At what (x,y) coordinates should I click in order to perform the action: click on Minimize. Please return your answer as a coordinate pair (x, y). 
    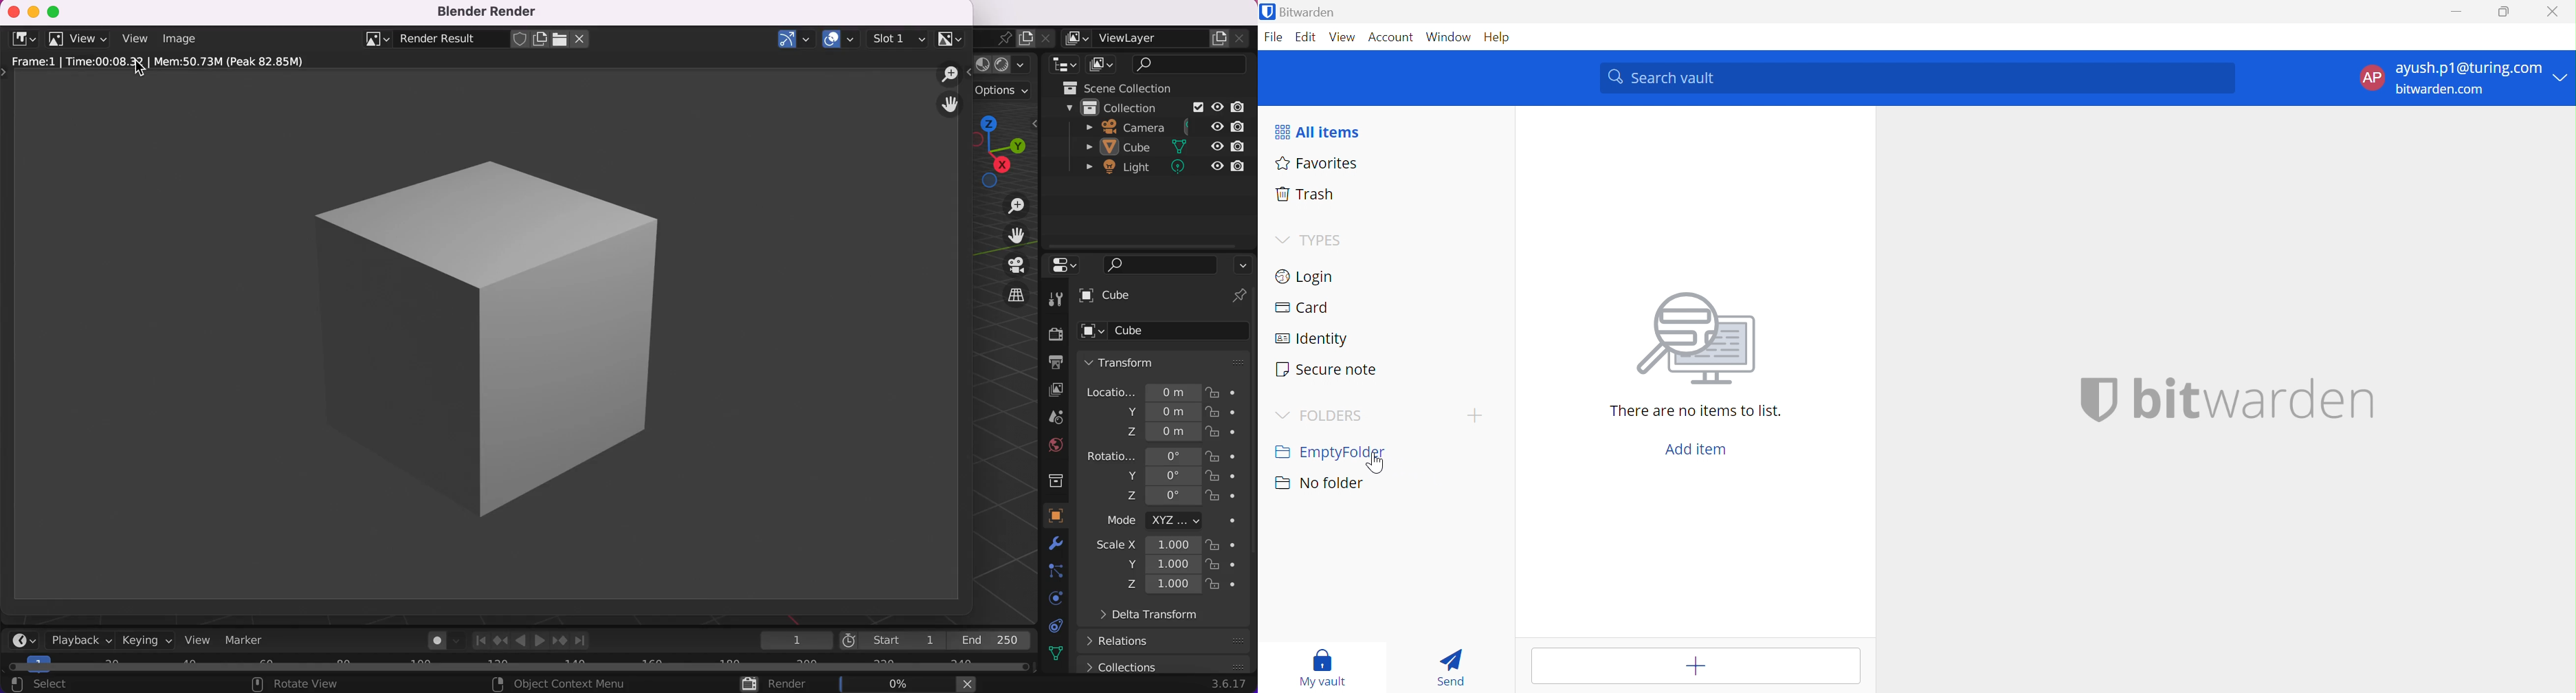
    Looking at the image, I should click on (2454, 11).